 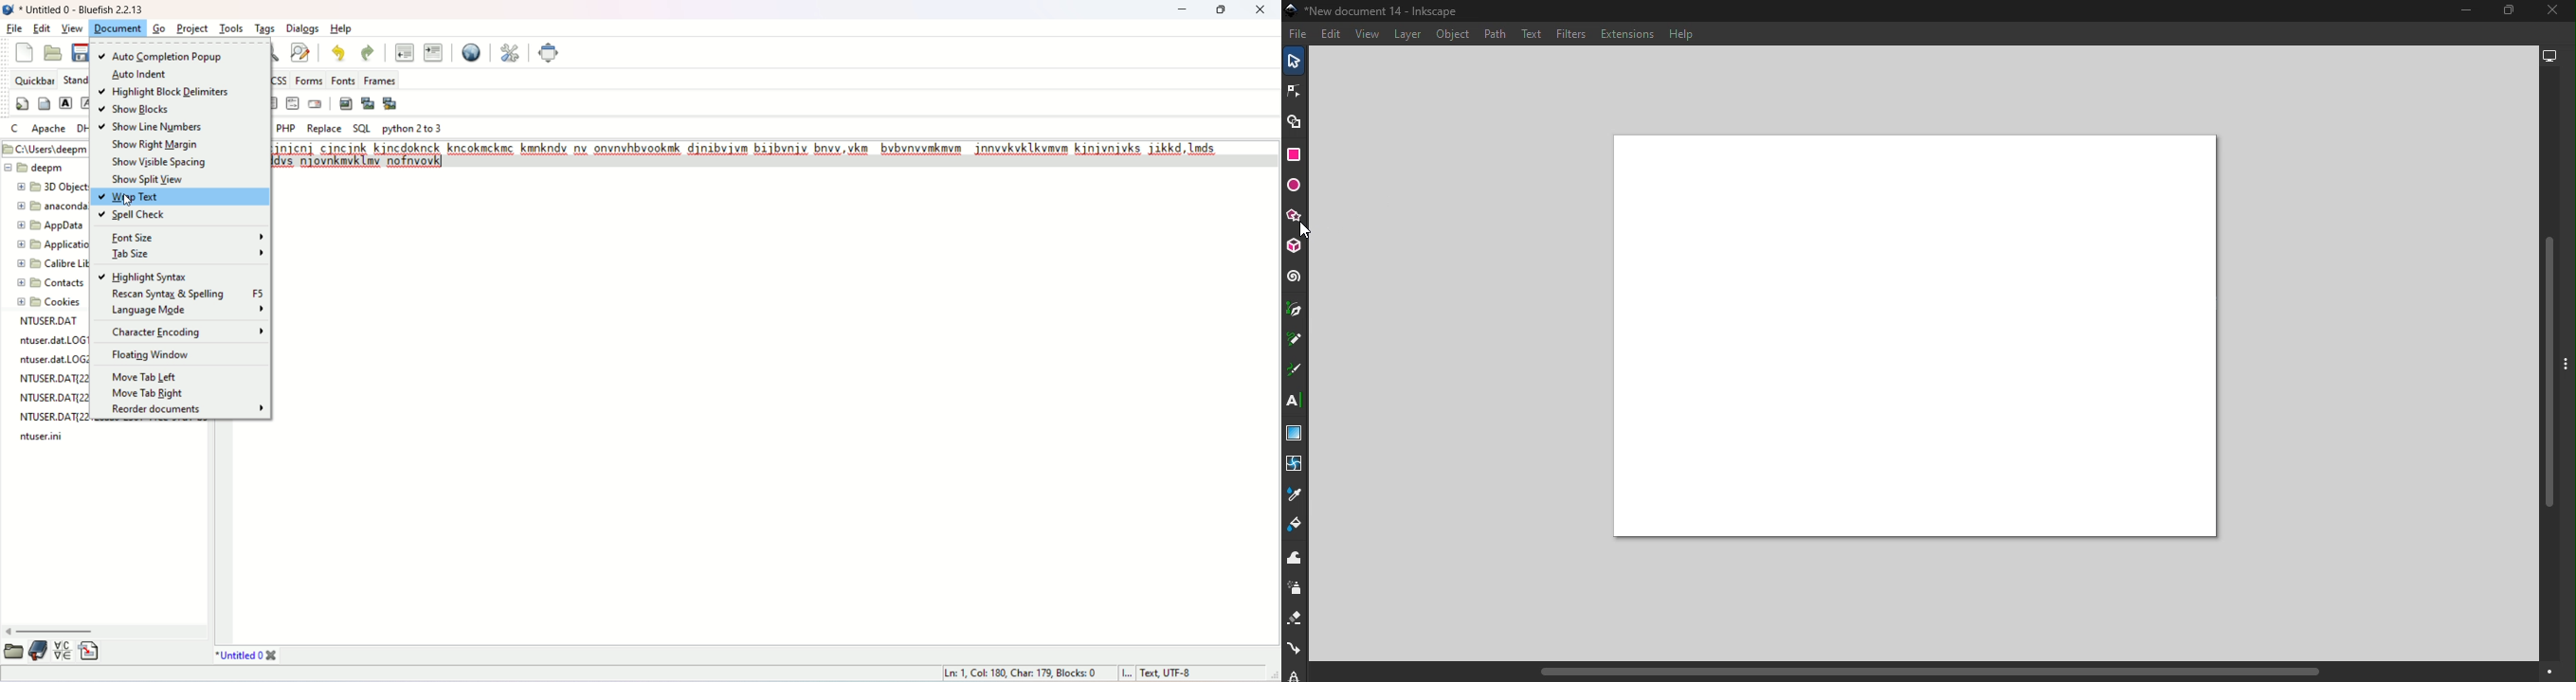 I want to click on floating window, so click(x=154, y=354).